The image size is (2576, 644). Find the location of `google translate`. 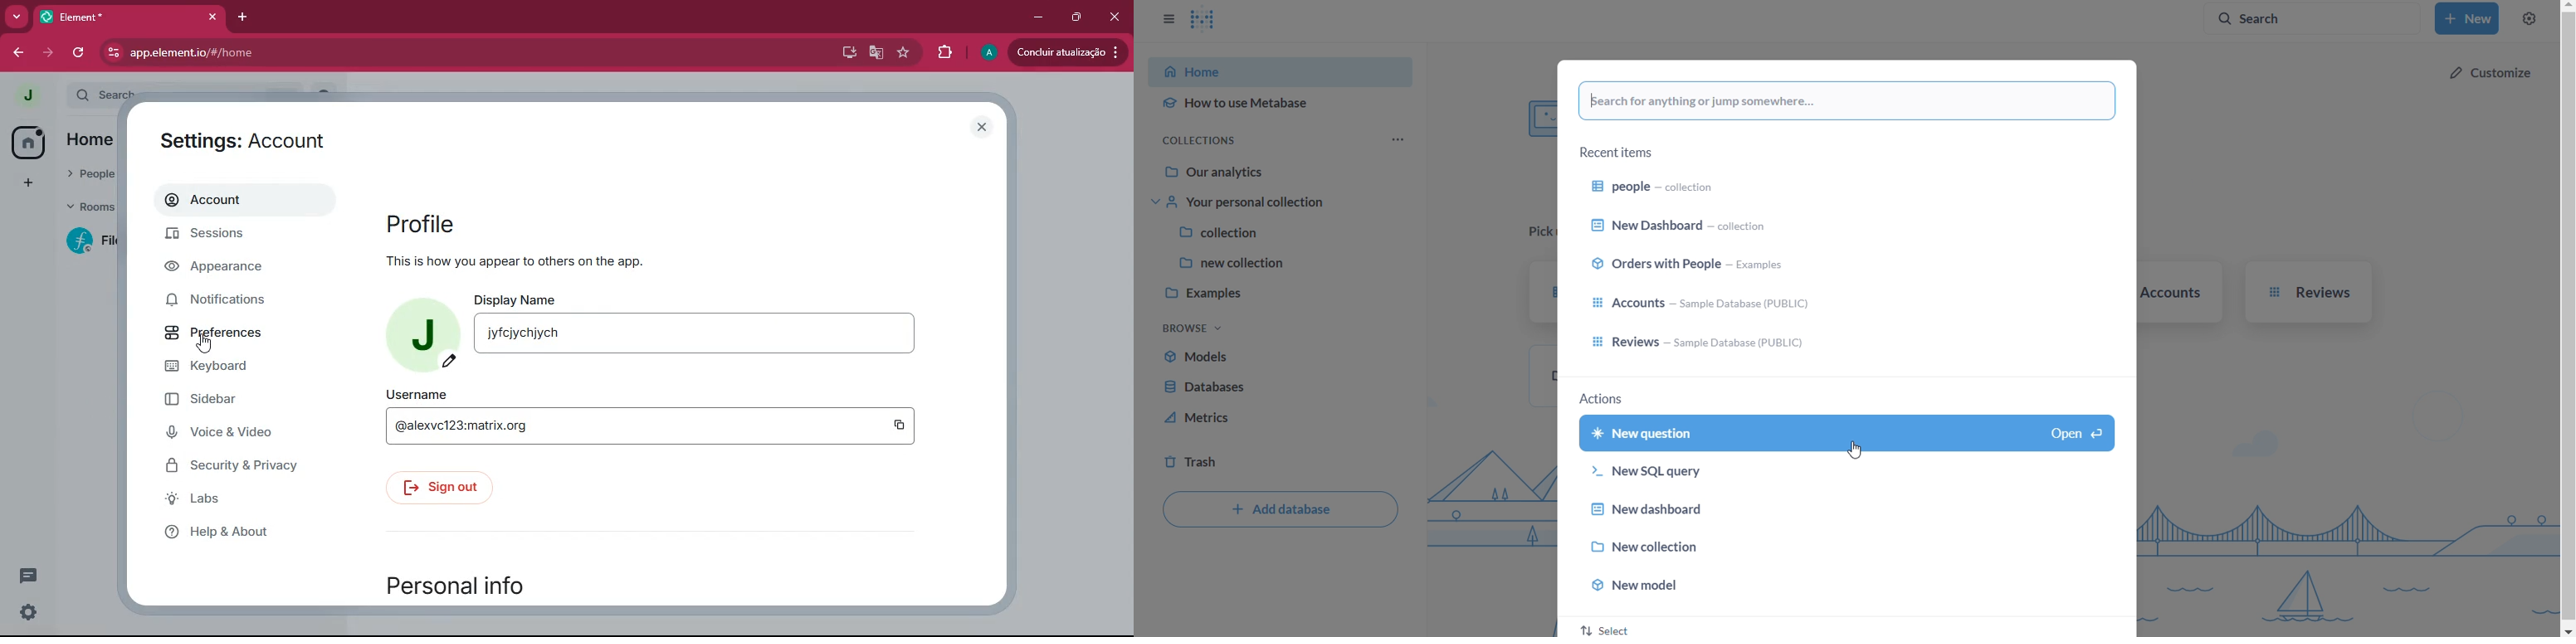

google translate is located at coordinates (873, 55).